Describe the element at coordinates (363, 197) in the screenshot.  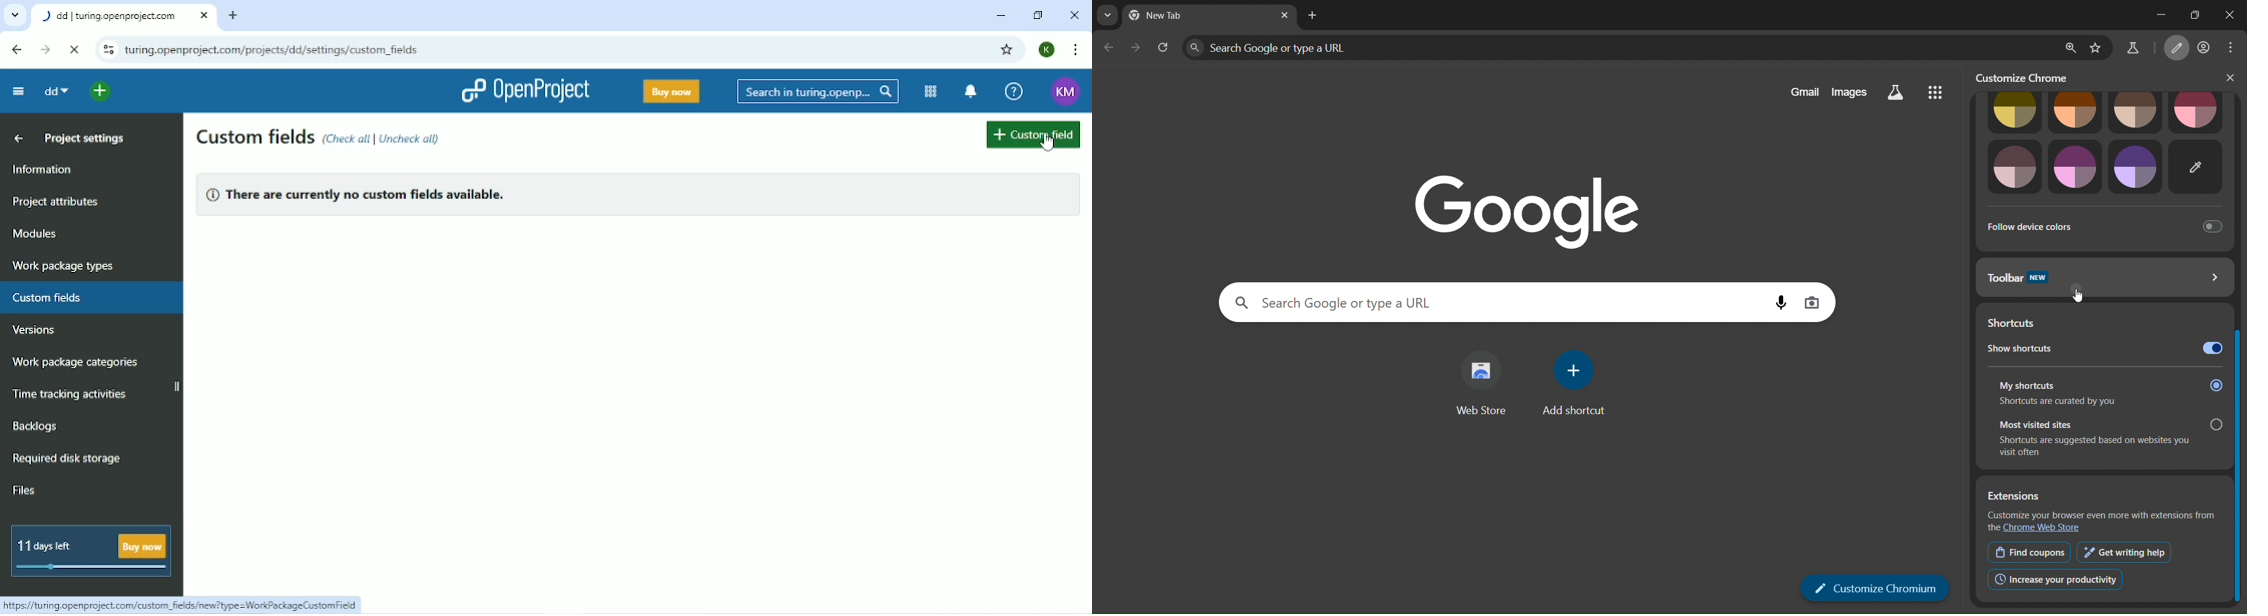
I see `There are currently no custom fields available.` at that location.